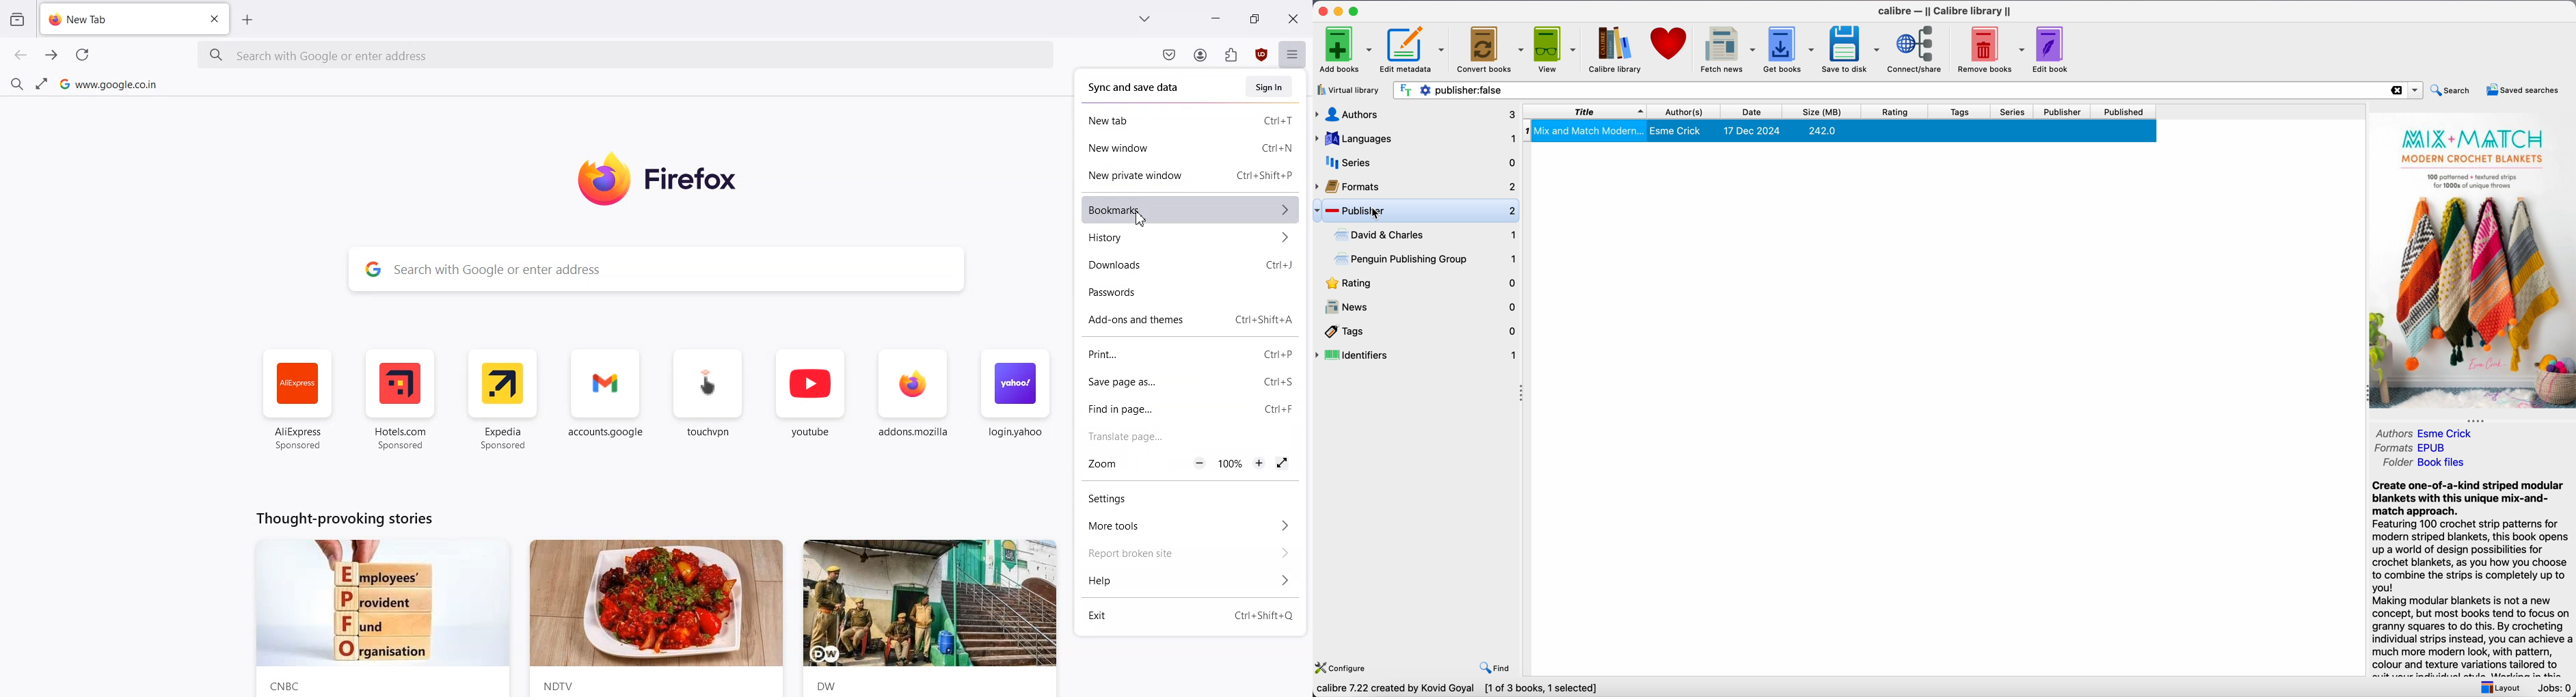 This screenshot has width=2576, height=700. I want to click on add books, so click(1345, 48).